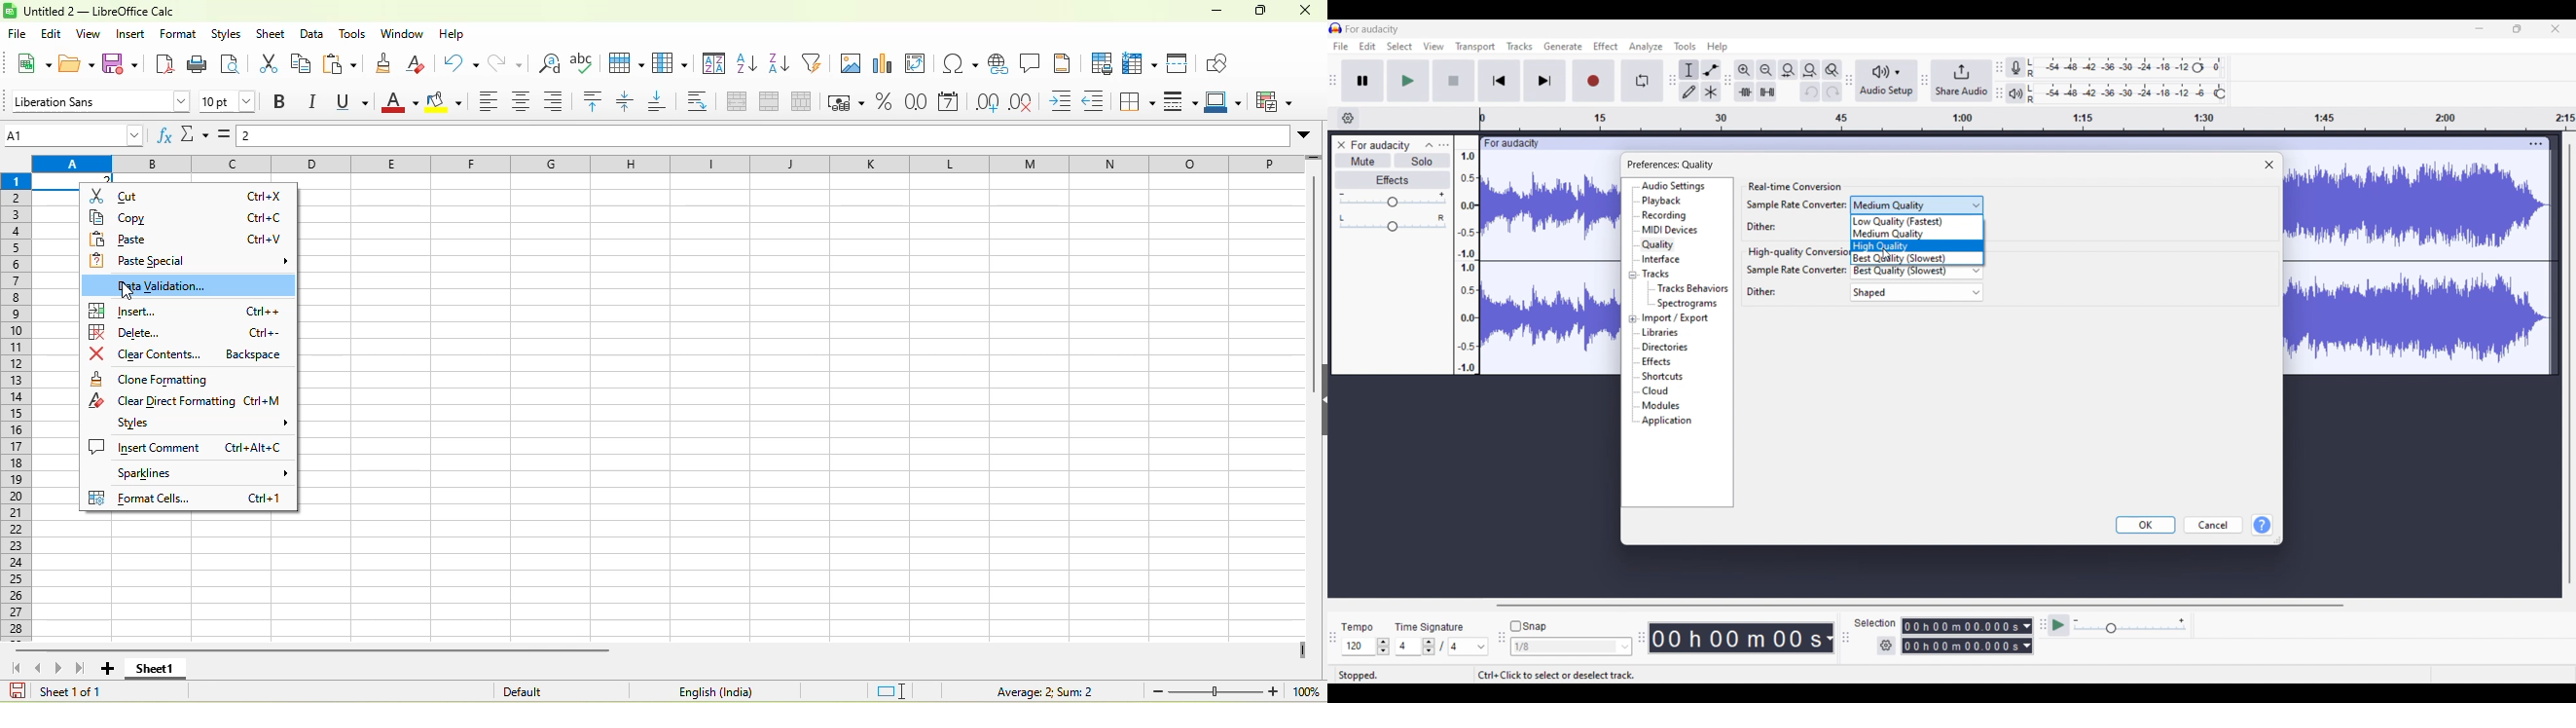 The width and height of the screenshot is (2576, 728). What do you see at coordinates (445, 102) in the screenshot?
I see `background color` at bounding box center [445, 102].